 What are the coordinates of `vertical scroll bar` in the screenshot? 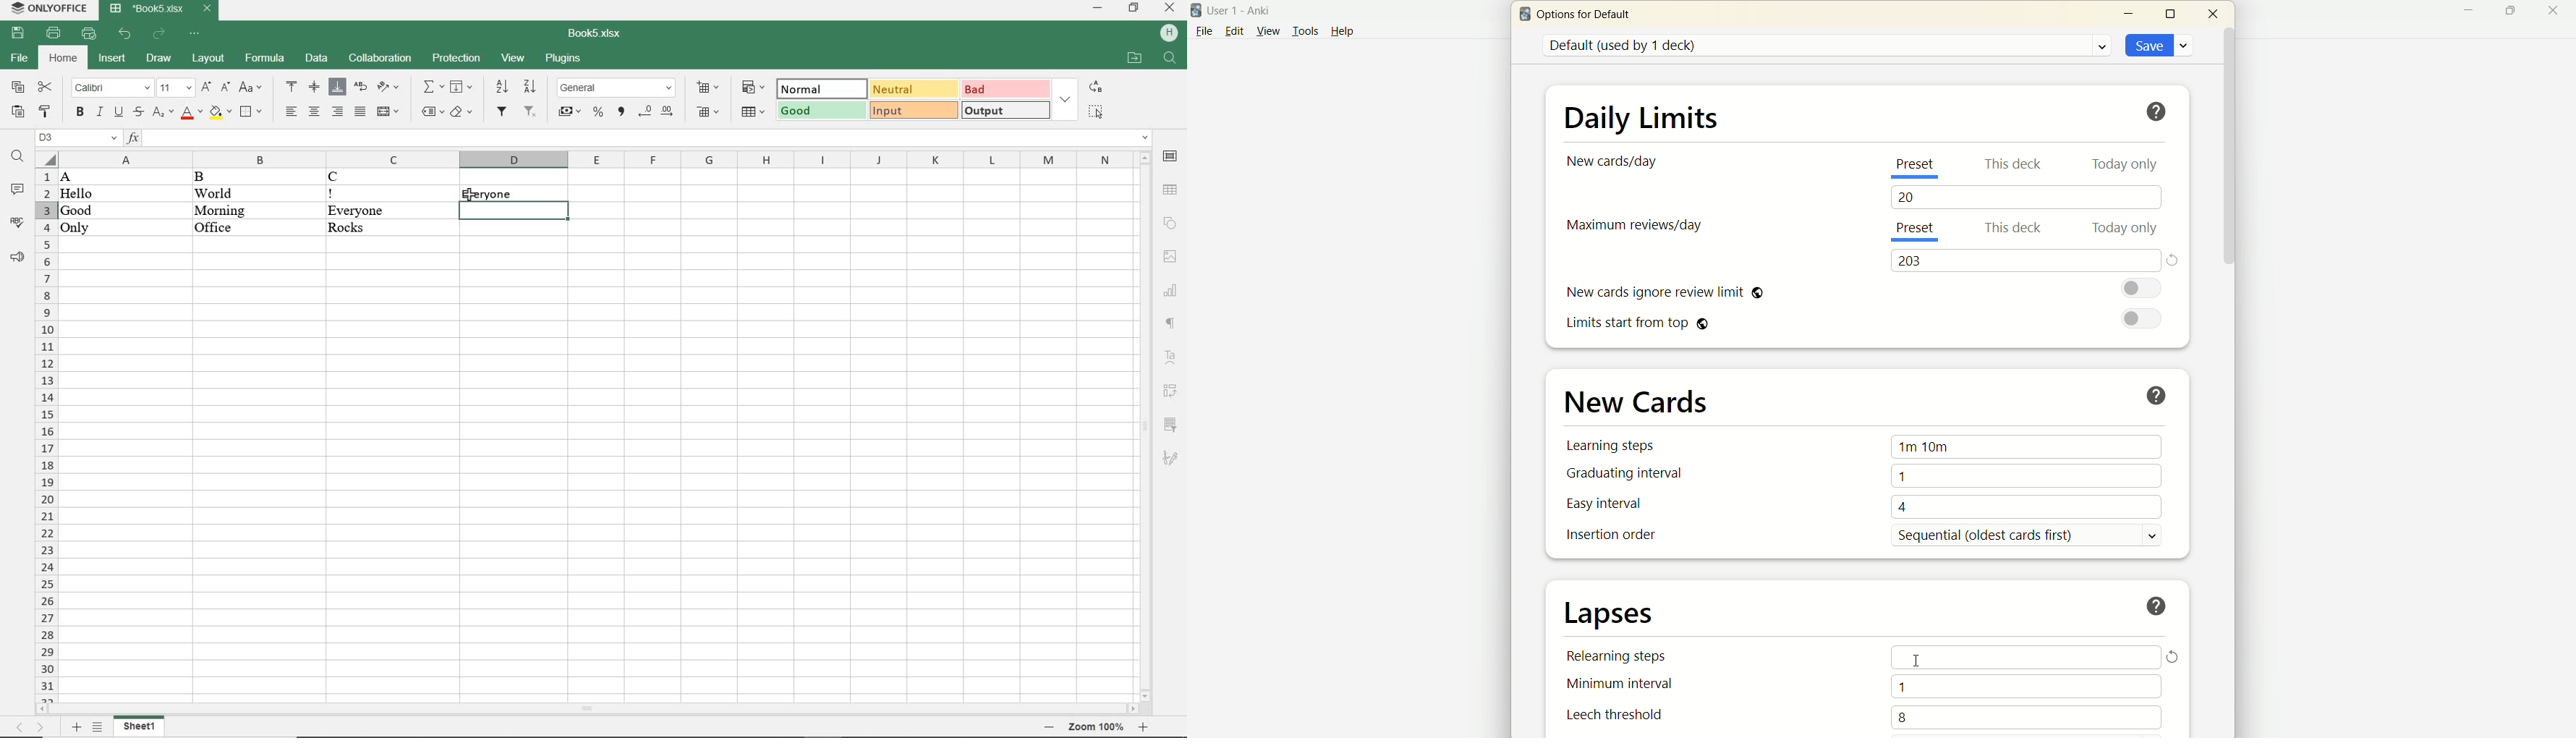 It's located at (2229, 381).